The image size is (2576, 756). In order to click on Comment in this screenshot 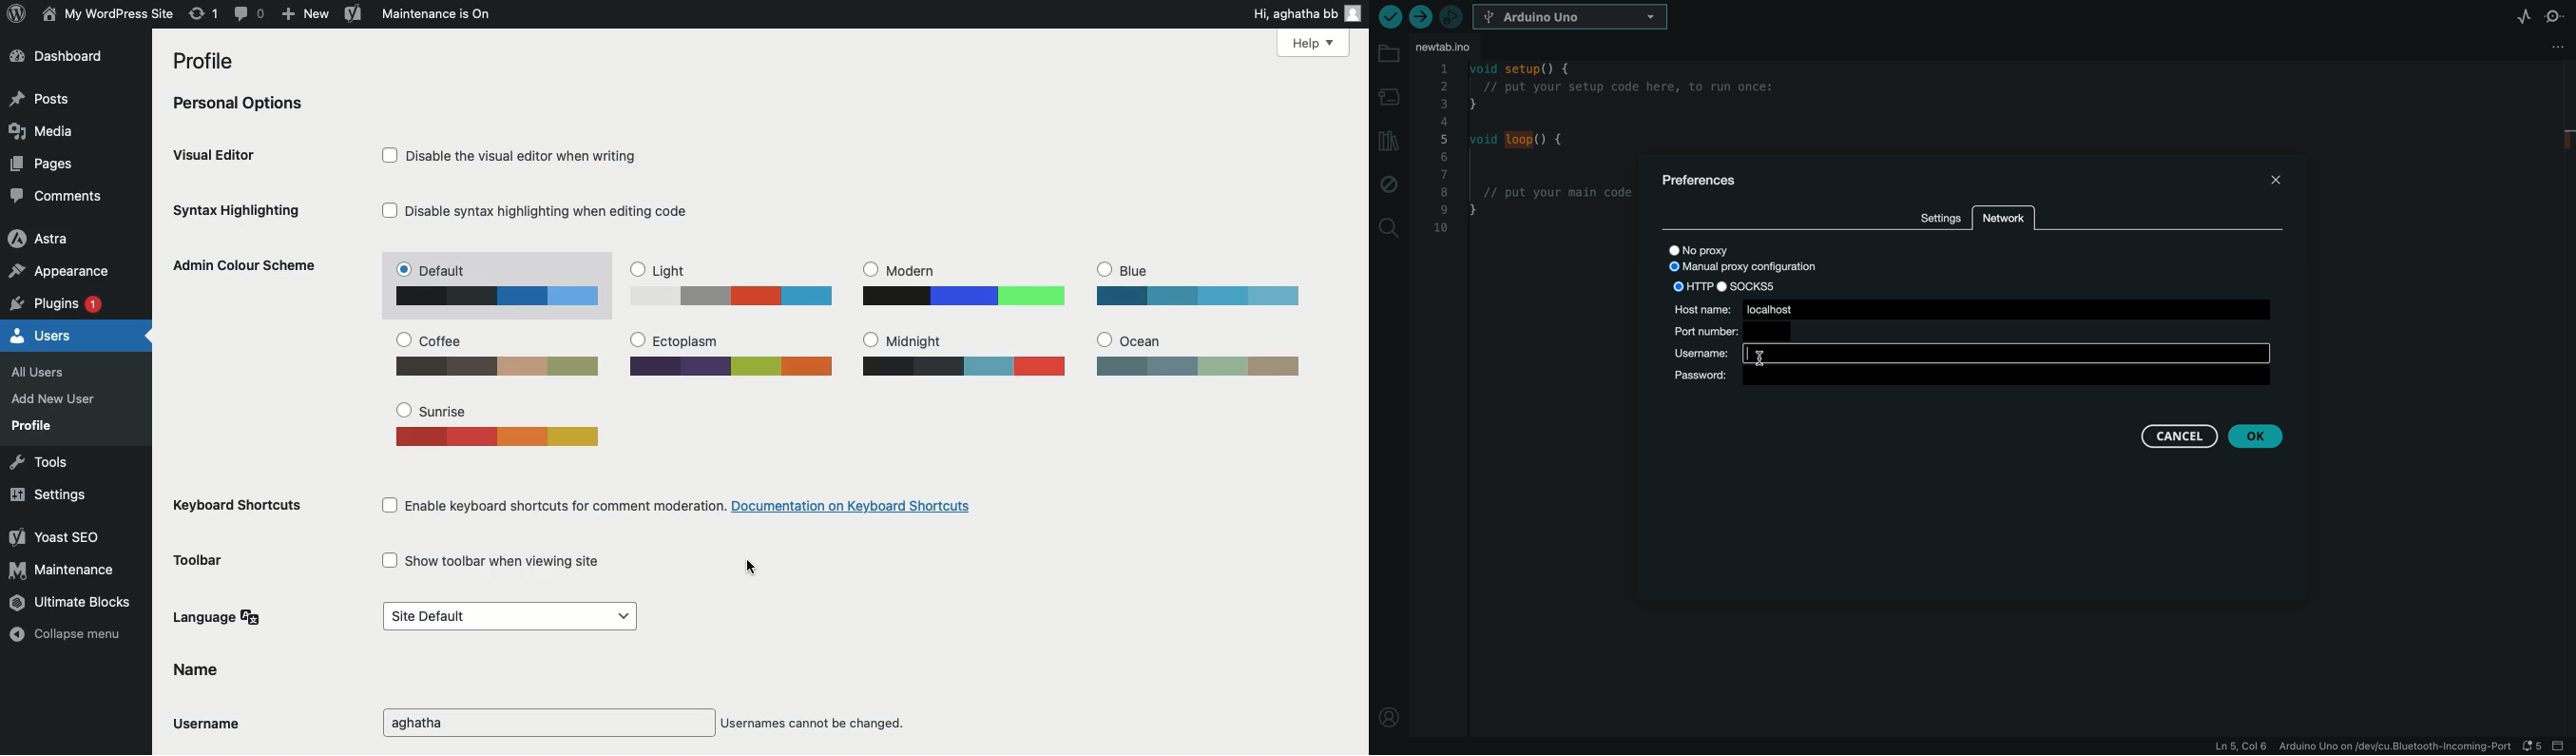, I will do `click(251, 13)`.